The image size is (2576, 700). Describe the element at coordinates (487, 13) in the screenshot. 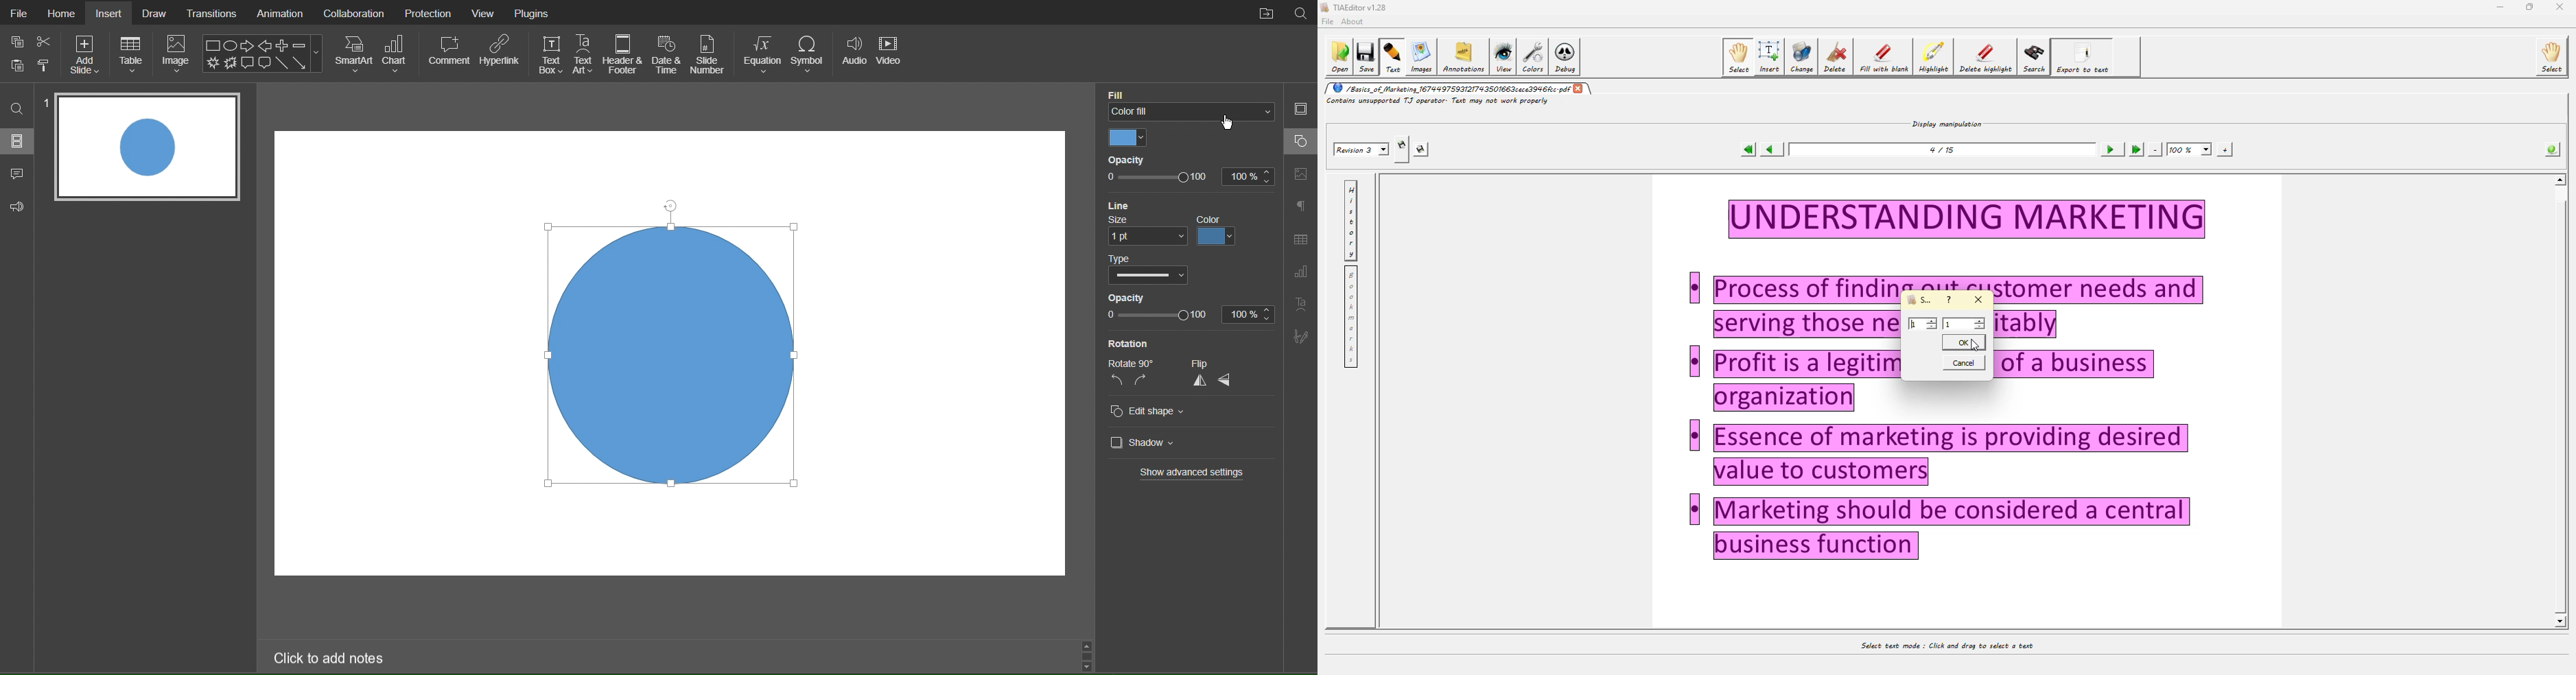

I see `View` at that location.